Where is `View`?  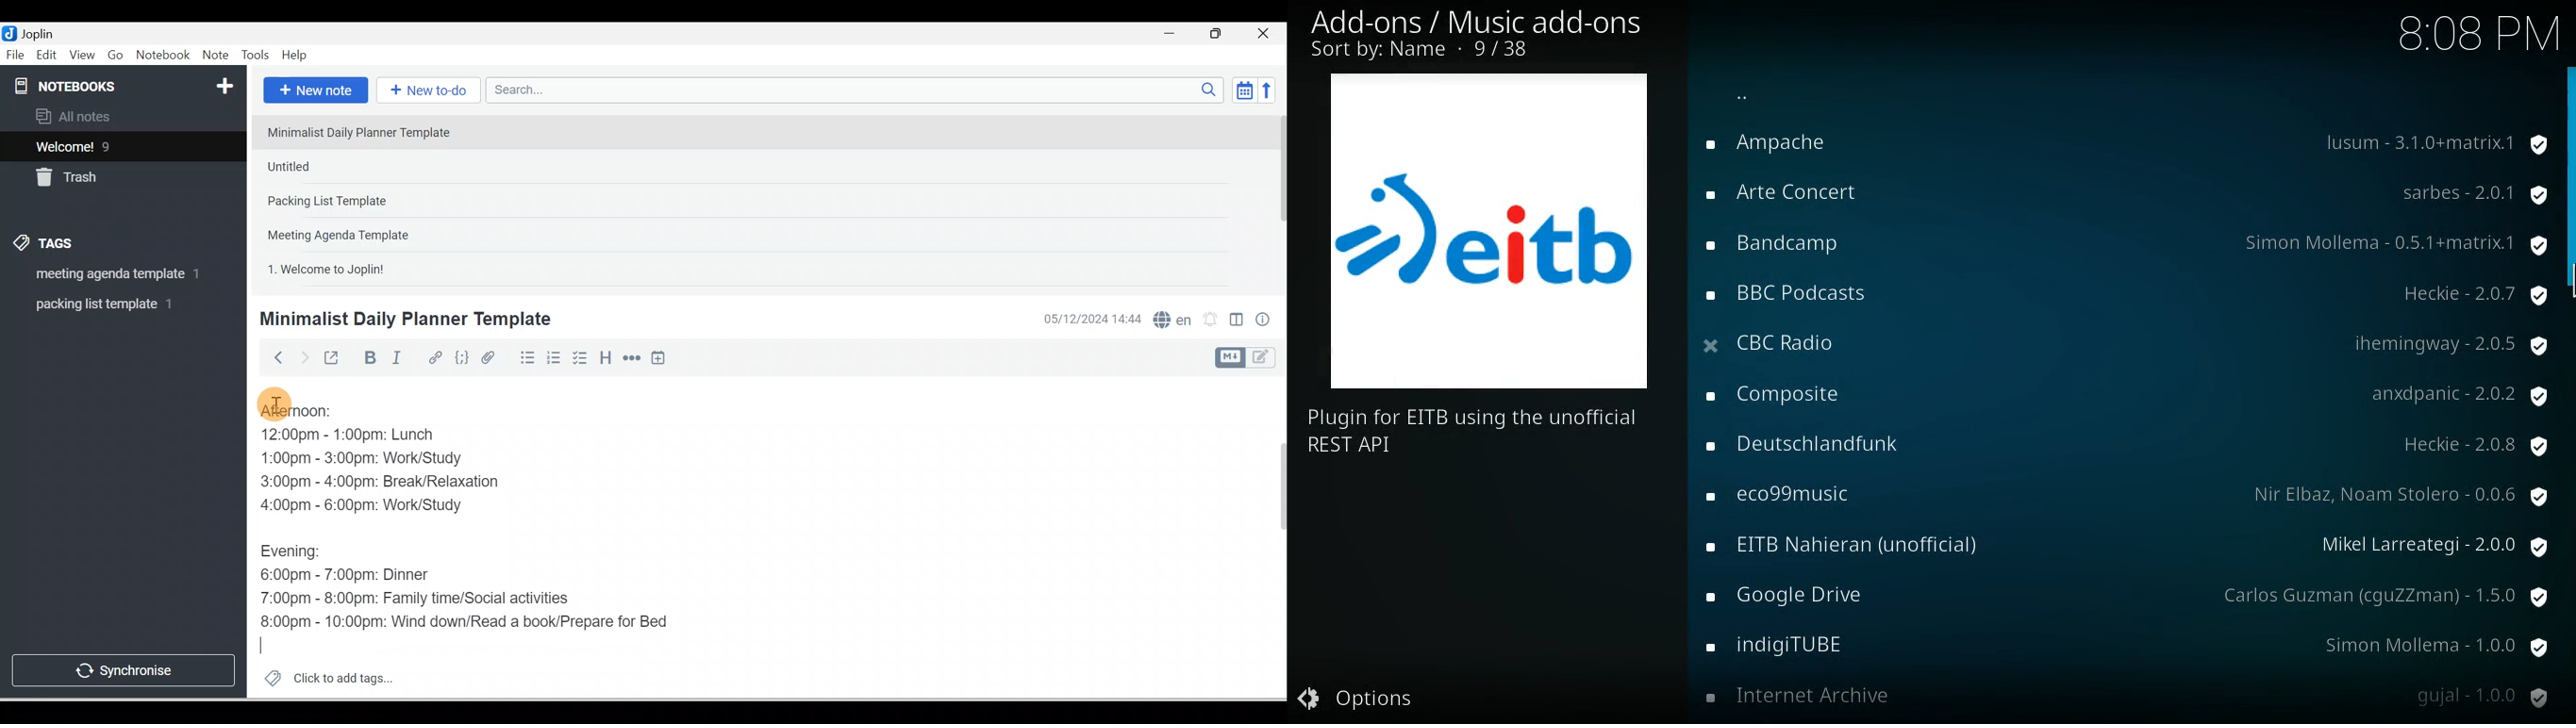
View is located at coordinates (82, 56).